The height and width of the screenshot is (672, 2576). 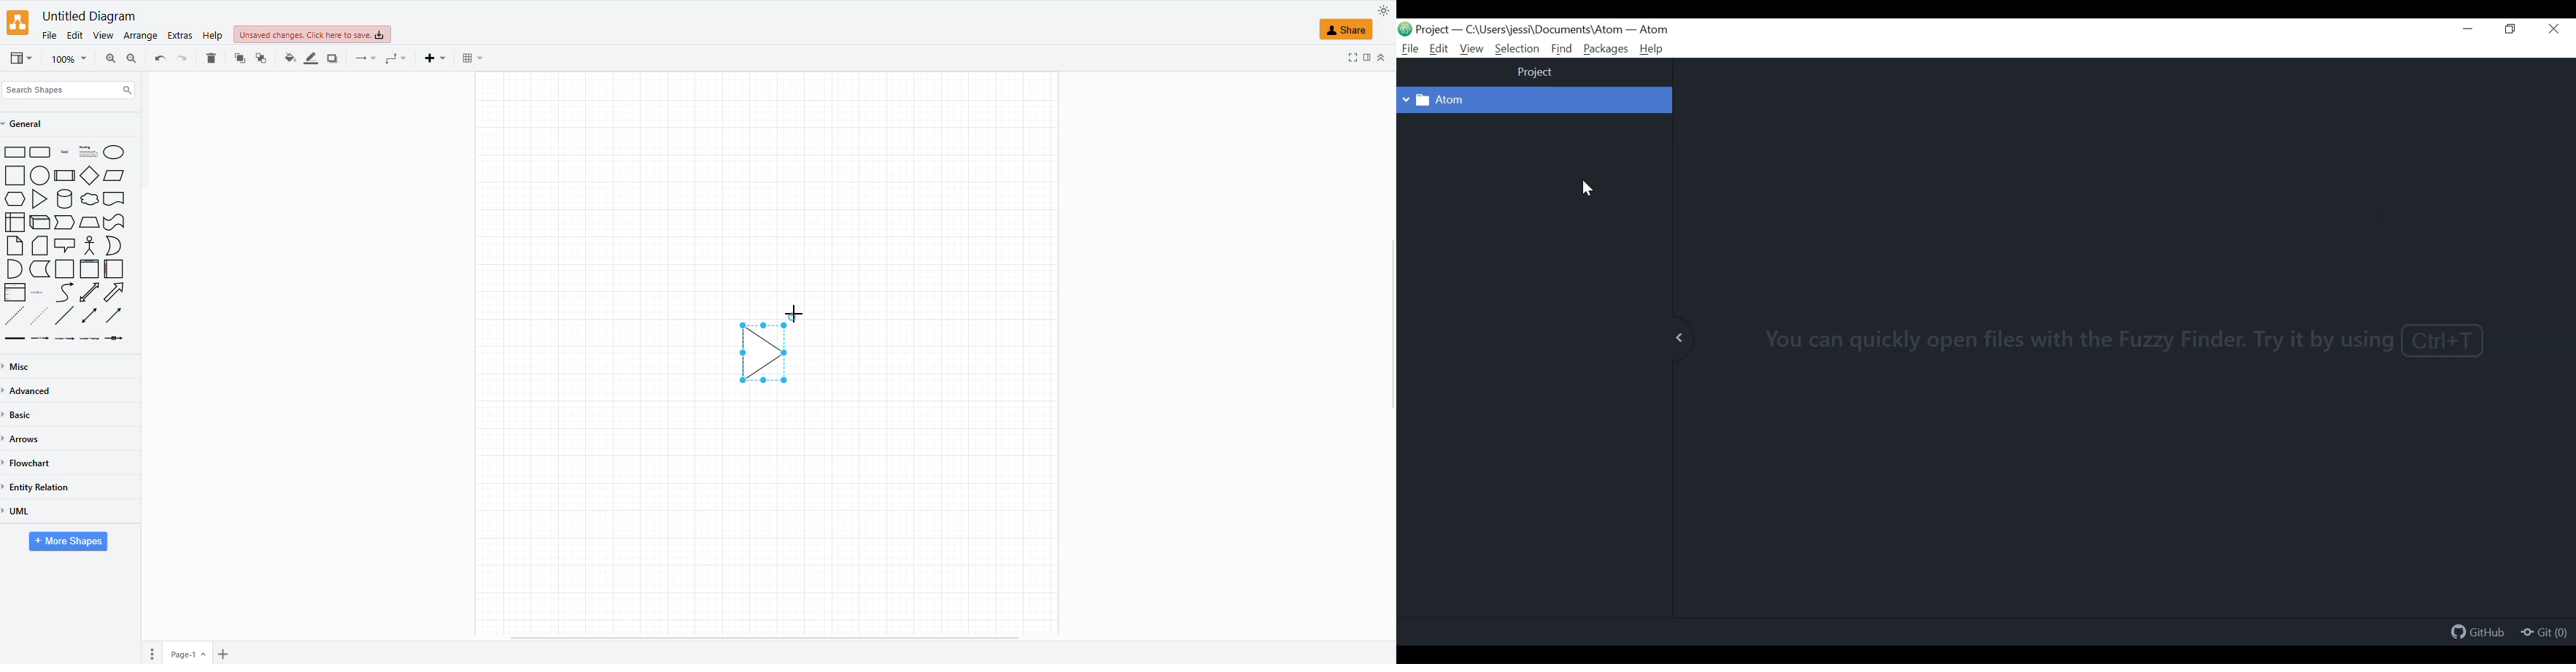 What do you see at coordinates (40, 246) in the screenshot?
I see `File Icon` at bounding box center [40, 246].